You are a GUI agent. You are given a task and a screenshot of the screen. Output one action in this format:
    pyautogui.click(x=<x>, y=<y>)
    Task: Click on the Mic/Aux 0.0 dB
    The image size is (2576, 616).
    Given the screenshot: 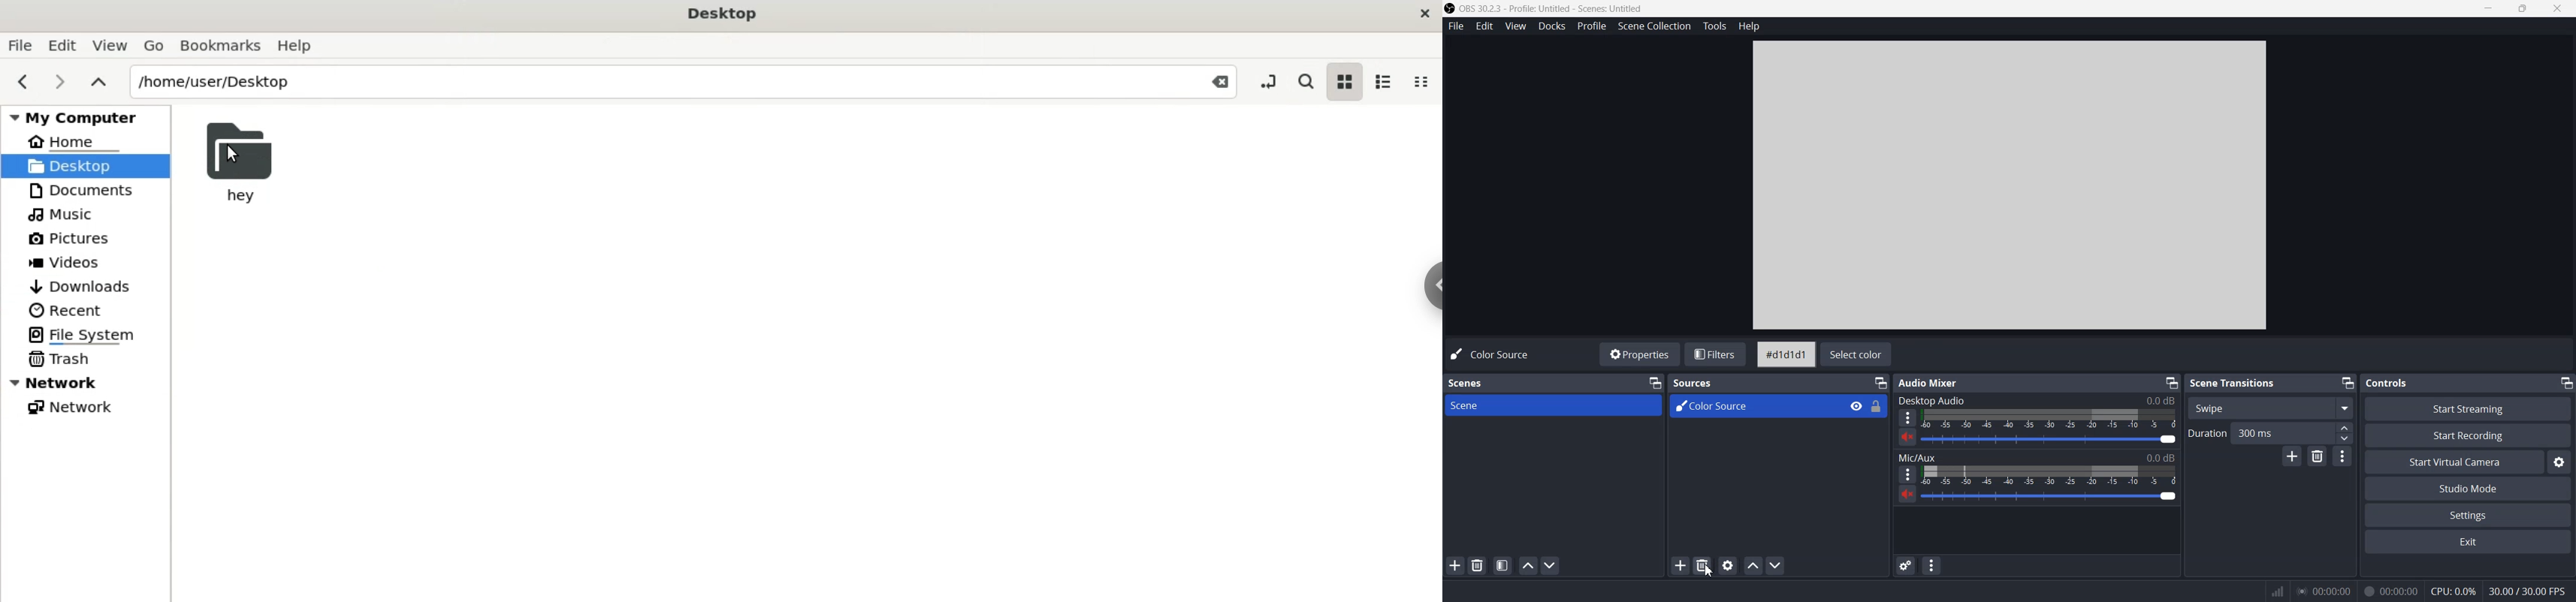 What is the action you would take?
    pyautogui.click(x=2037, y=456)
    